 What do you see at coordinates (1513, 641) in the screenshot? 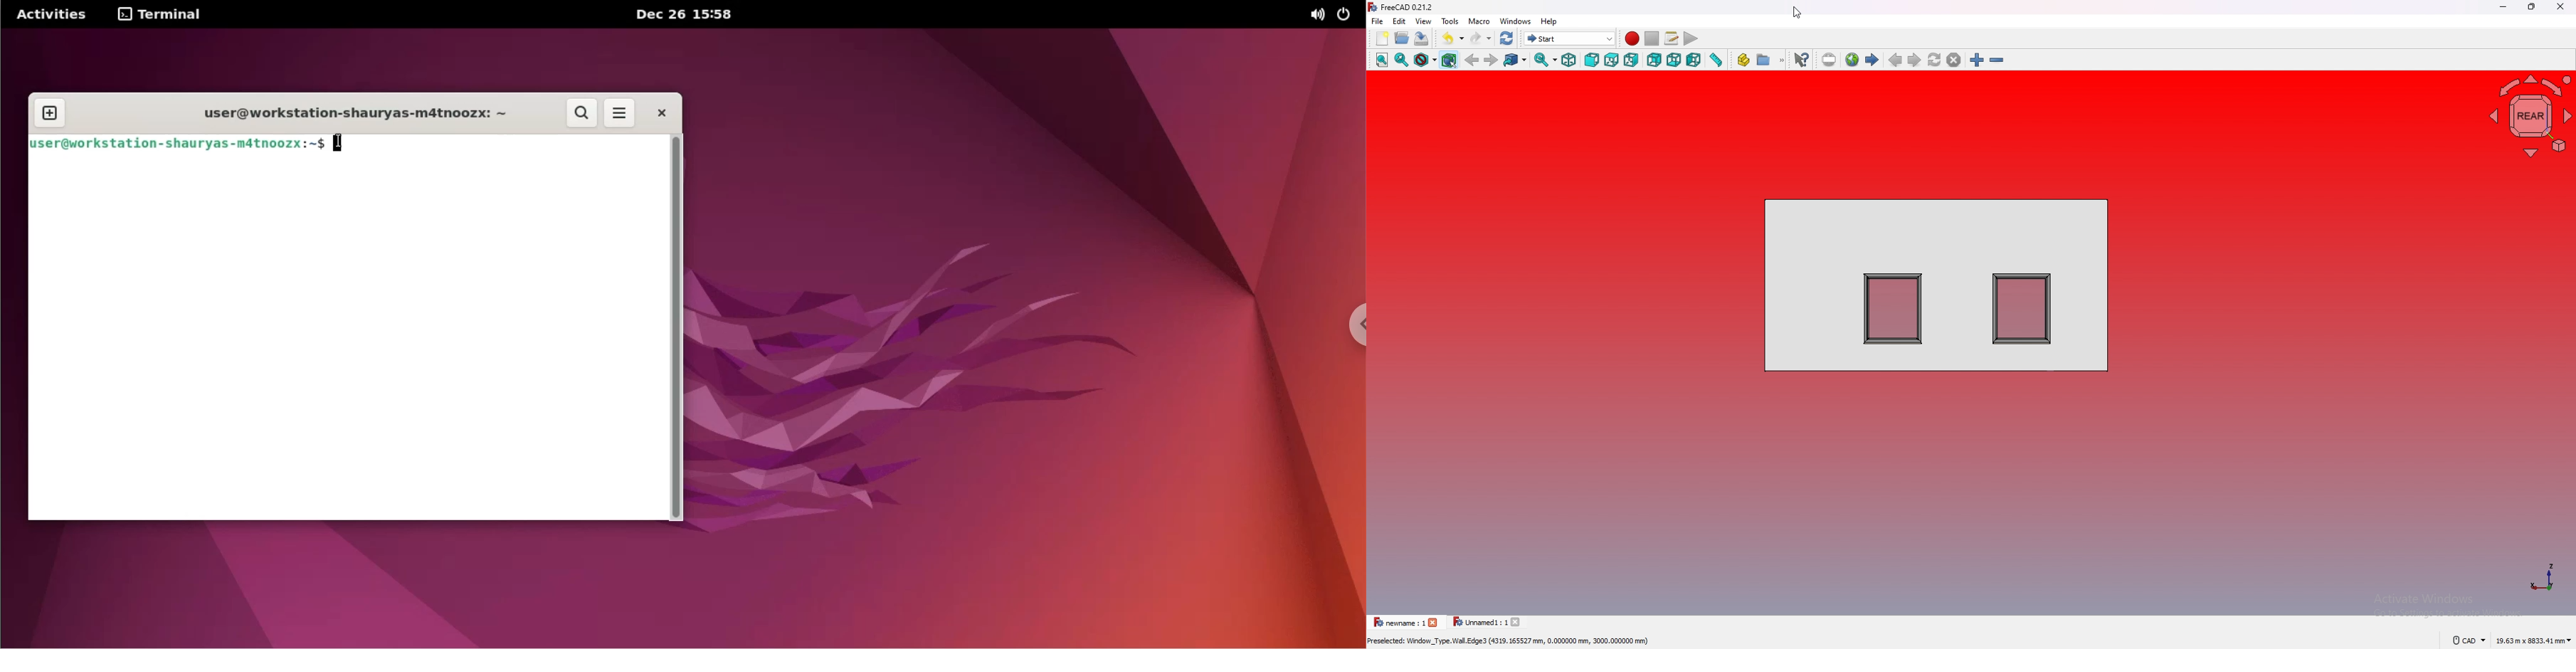
I see `Preselected: Window _Type.Wall.Edge3 (4319. 165527 mm, 0.000000 mm, 3000.000000 mm)` at bounding box center [1513, 641].